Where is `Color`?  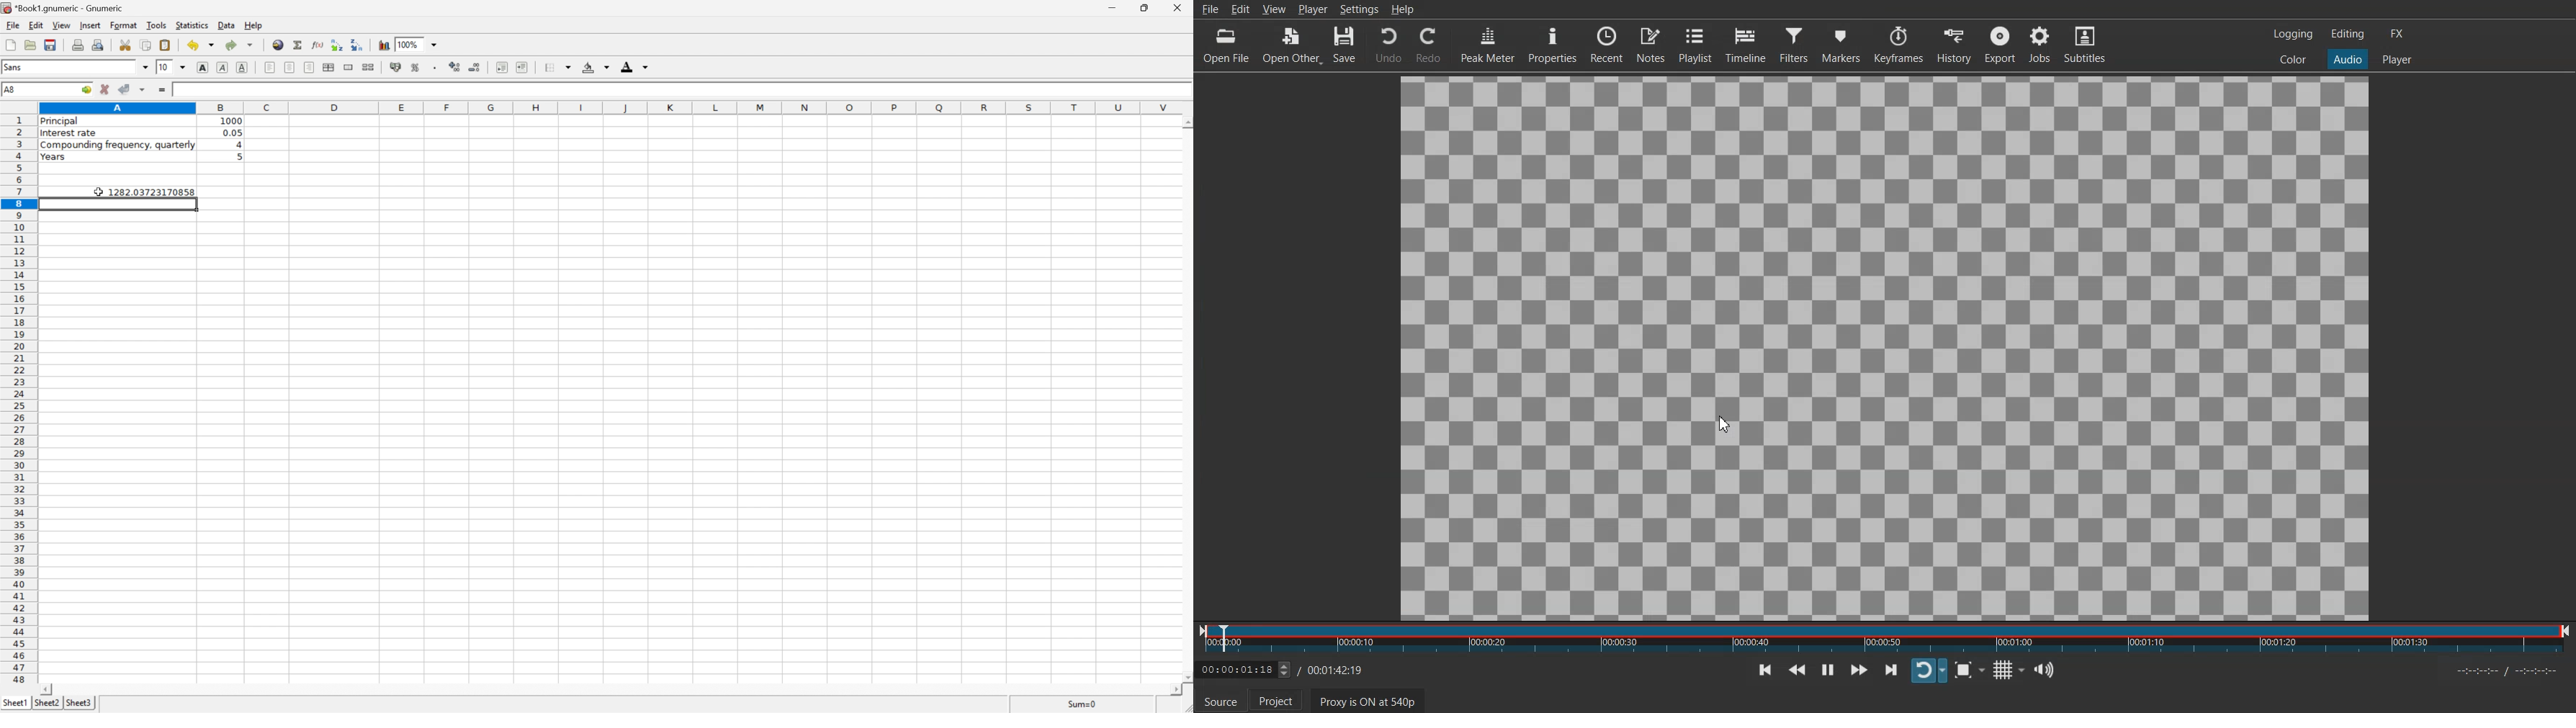
Color is located at coordinates (2294, 60).